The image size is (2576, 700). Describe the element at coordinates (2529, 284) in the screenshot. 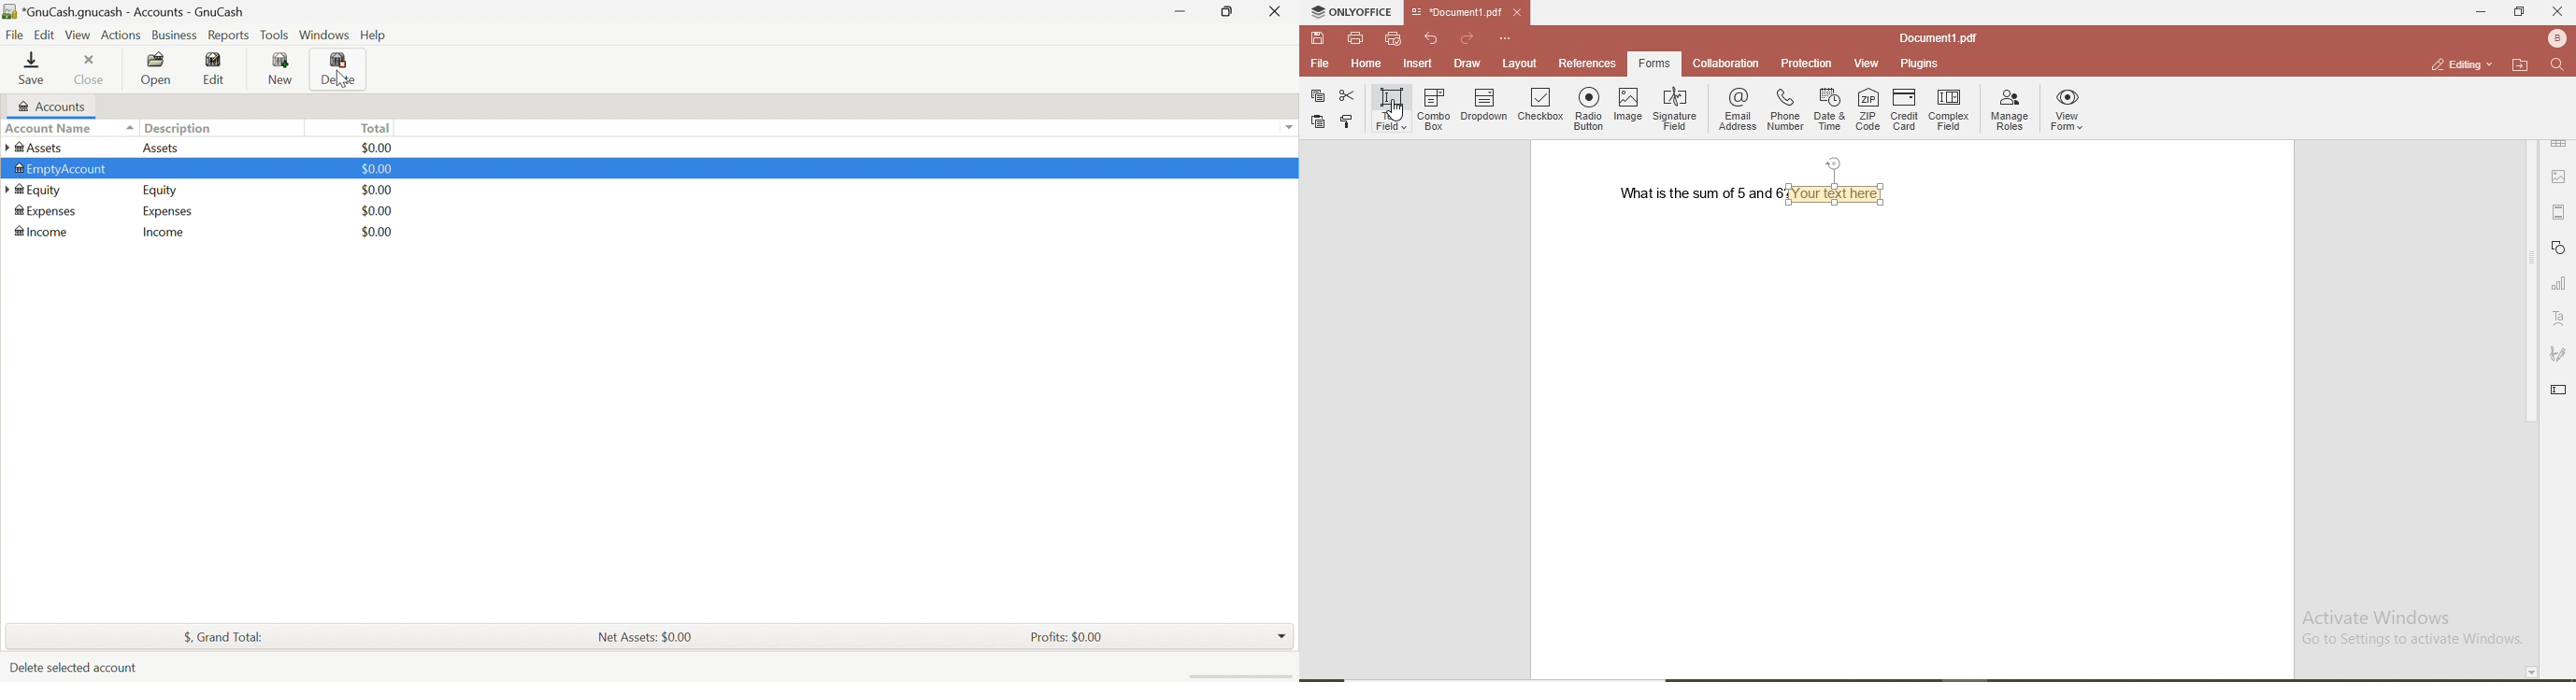

I see `scroll bar` at that location.